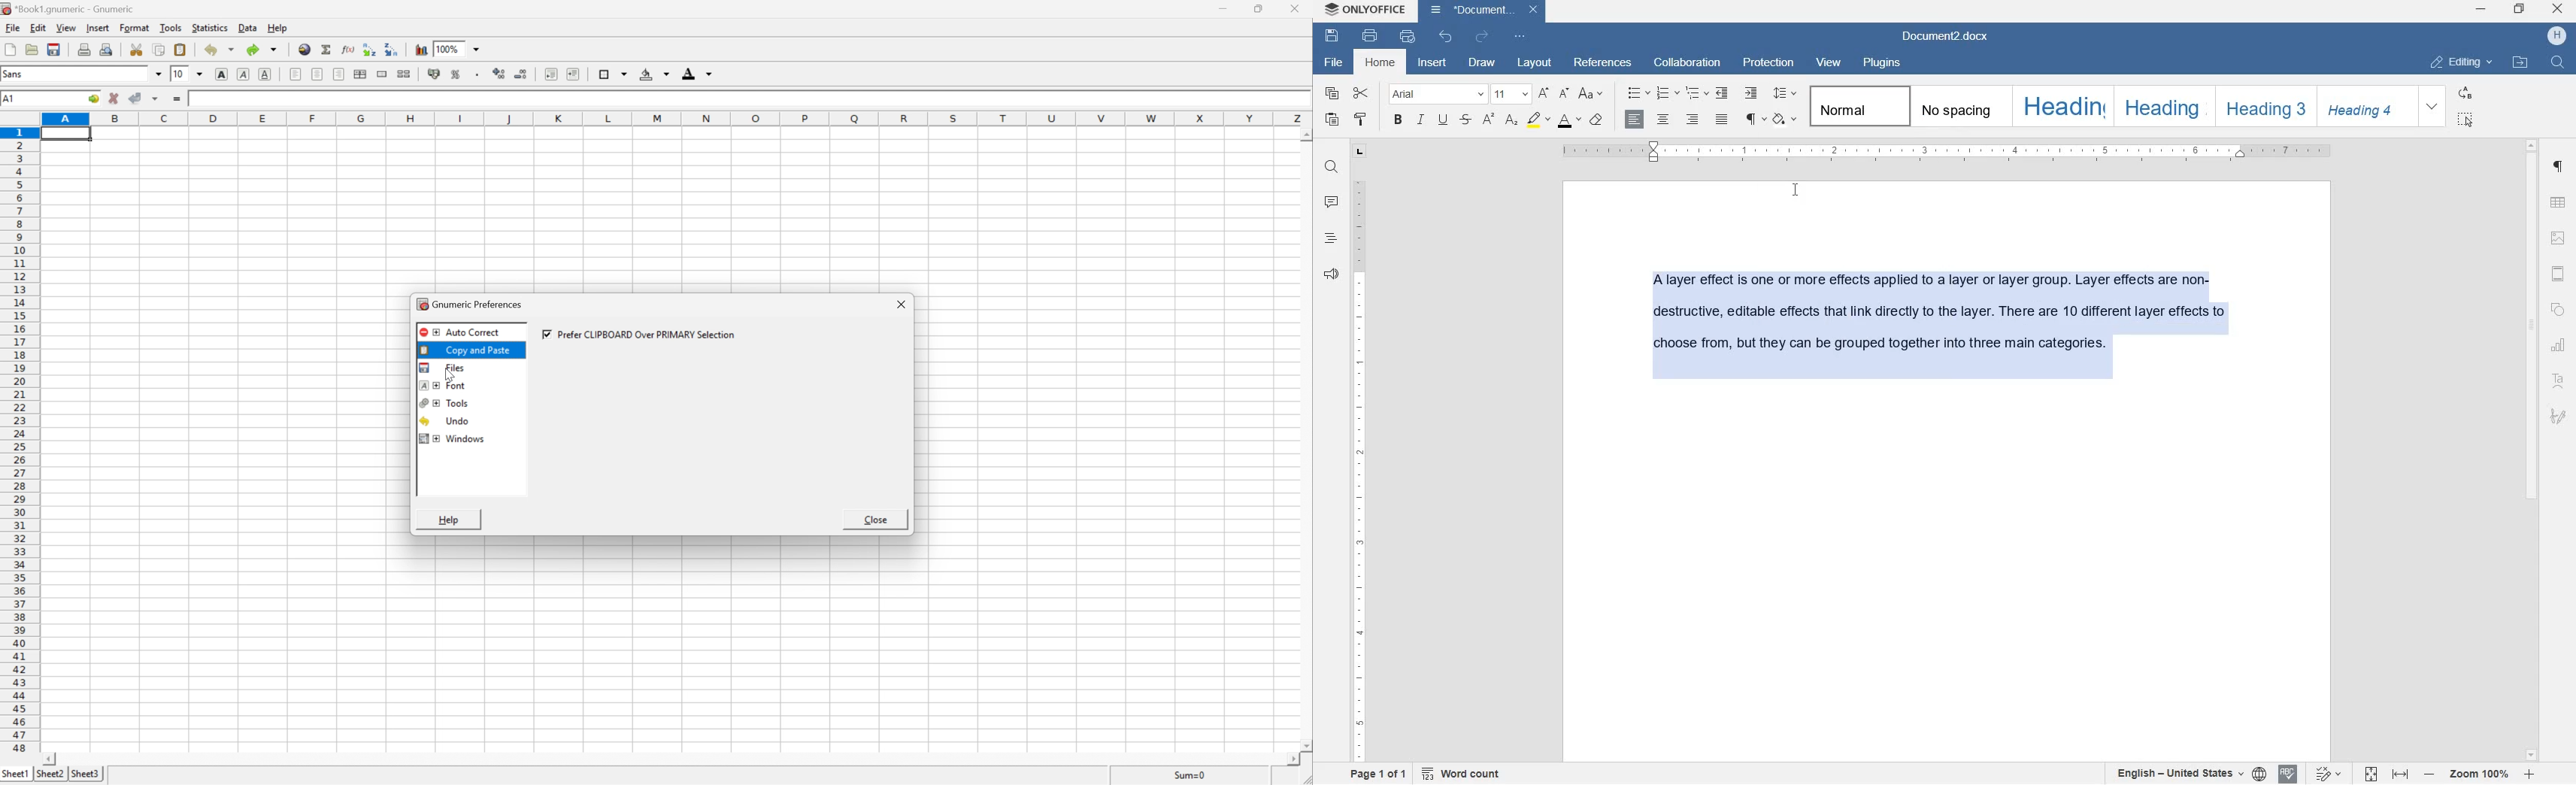  I want to click on no spacing, so click(1959, 106).